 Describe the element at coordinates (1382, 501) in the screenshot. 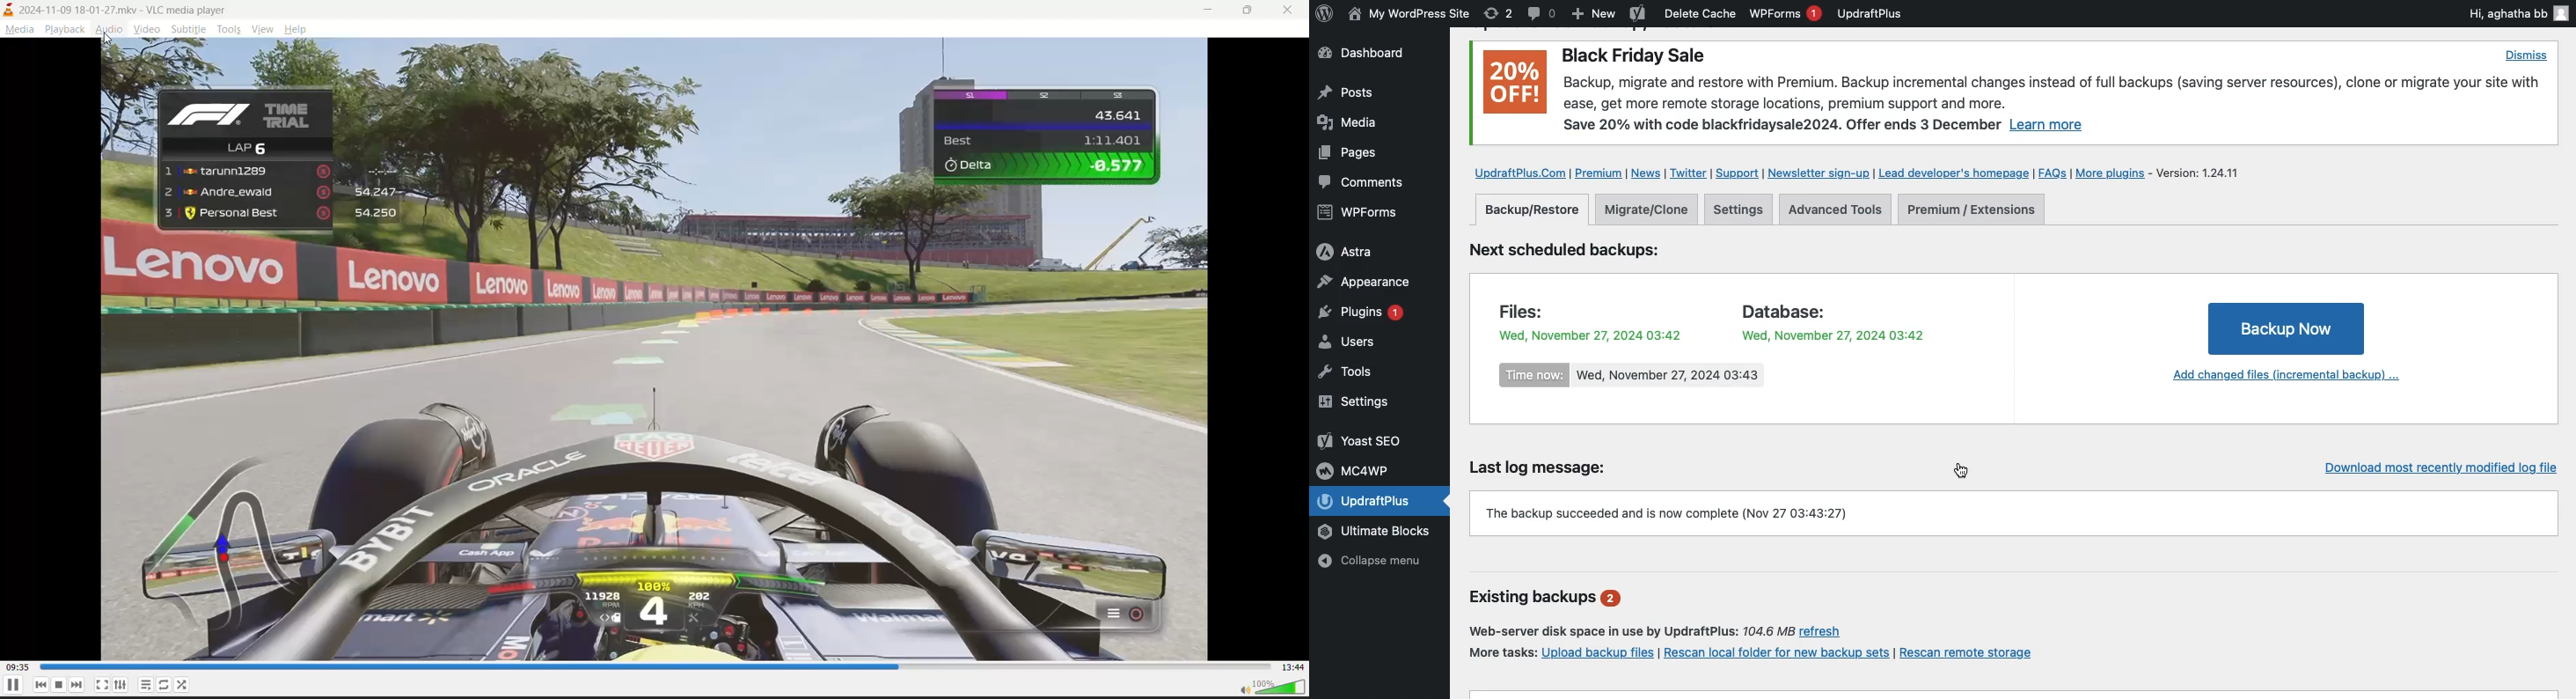

I see `UpdraftPlus` at that location.